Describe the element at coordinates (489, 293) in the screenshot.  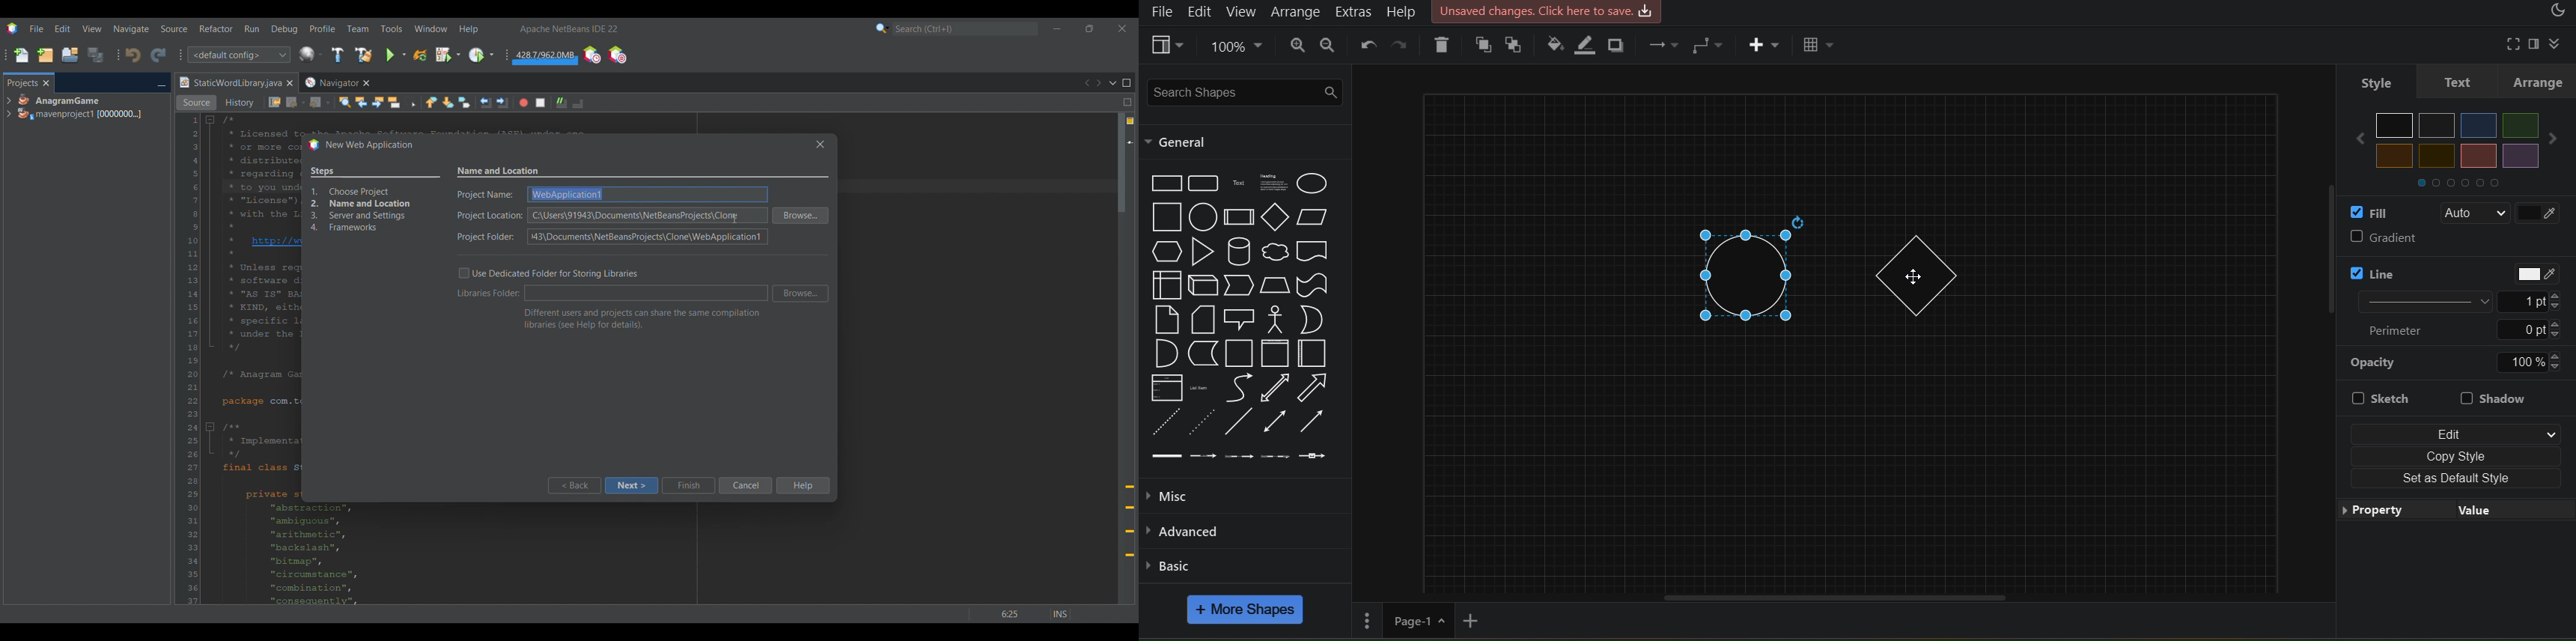
I see `Indicates libraries folder textbox` at that location.